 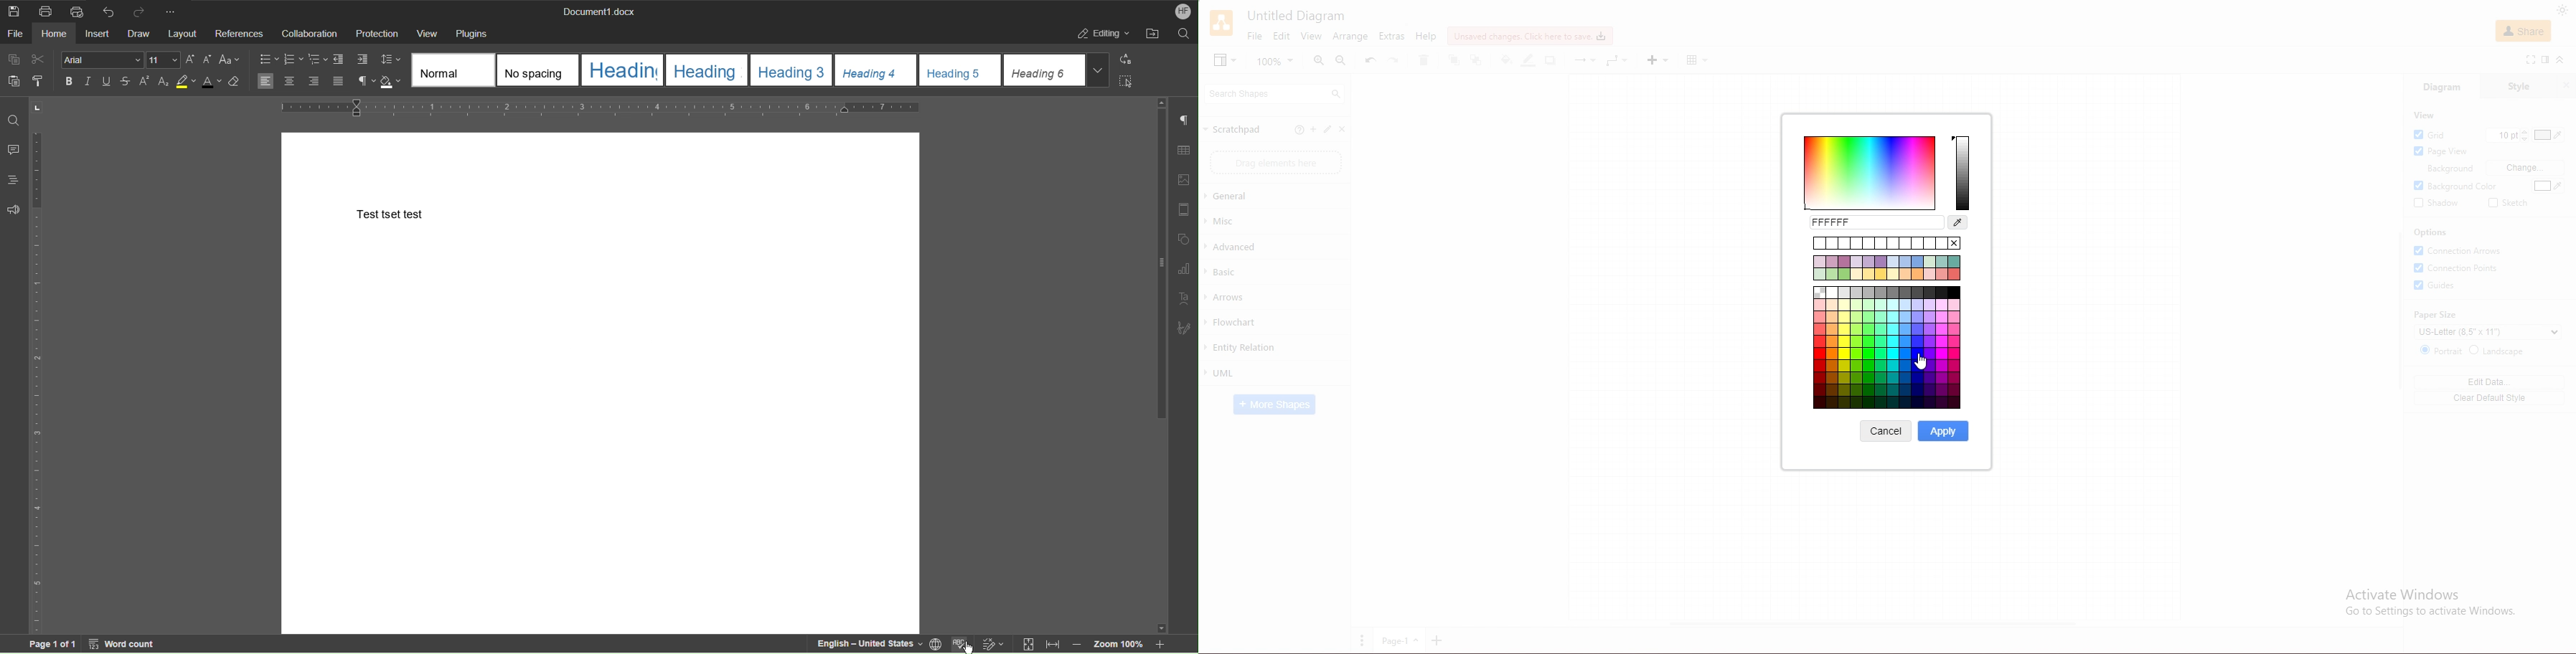 I want to click on Graph, so click(x=1184, y=269).